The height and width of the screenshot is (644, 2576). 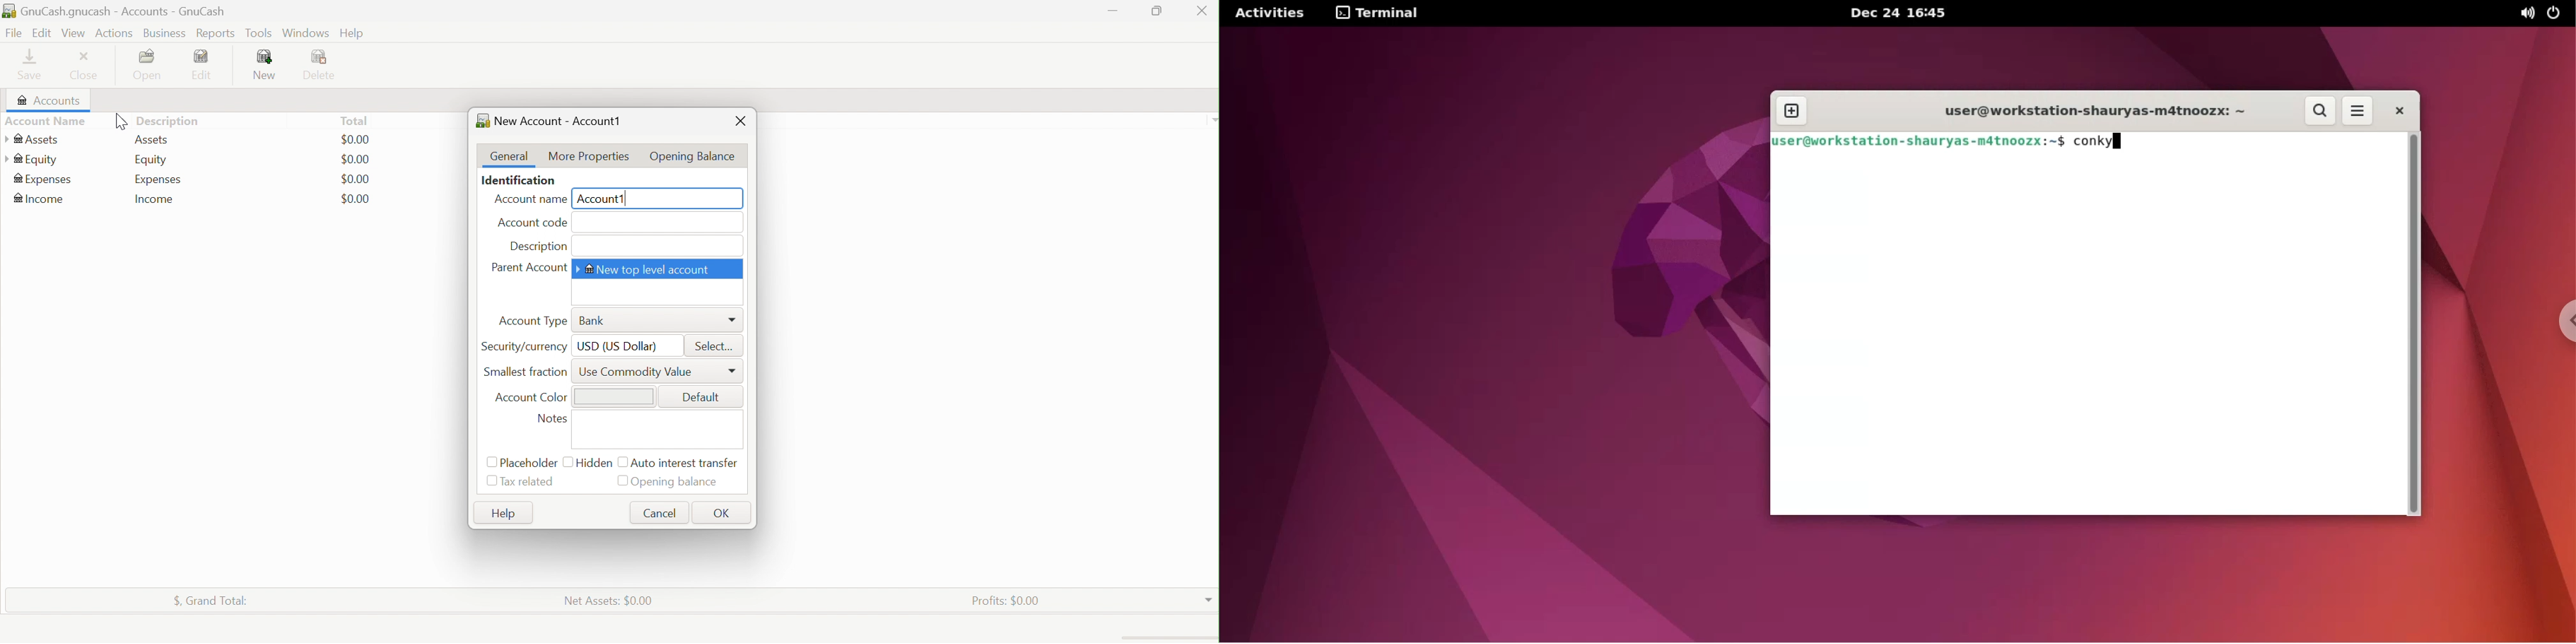 What do you see at coordinates (40, 32) in the screenshot?
I see `Edit` at bounding box center [40, 32].